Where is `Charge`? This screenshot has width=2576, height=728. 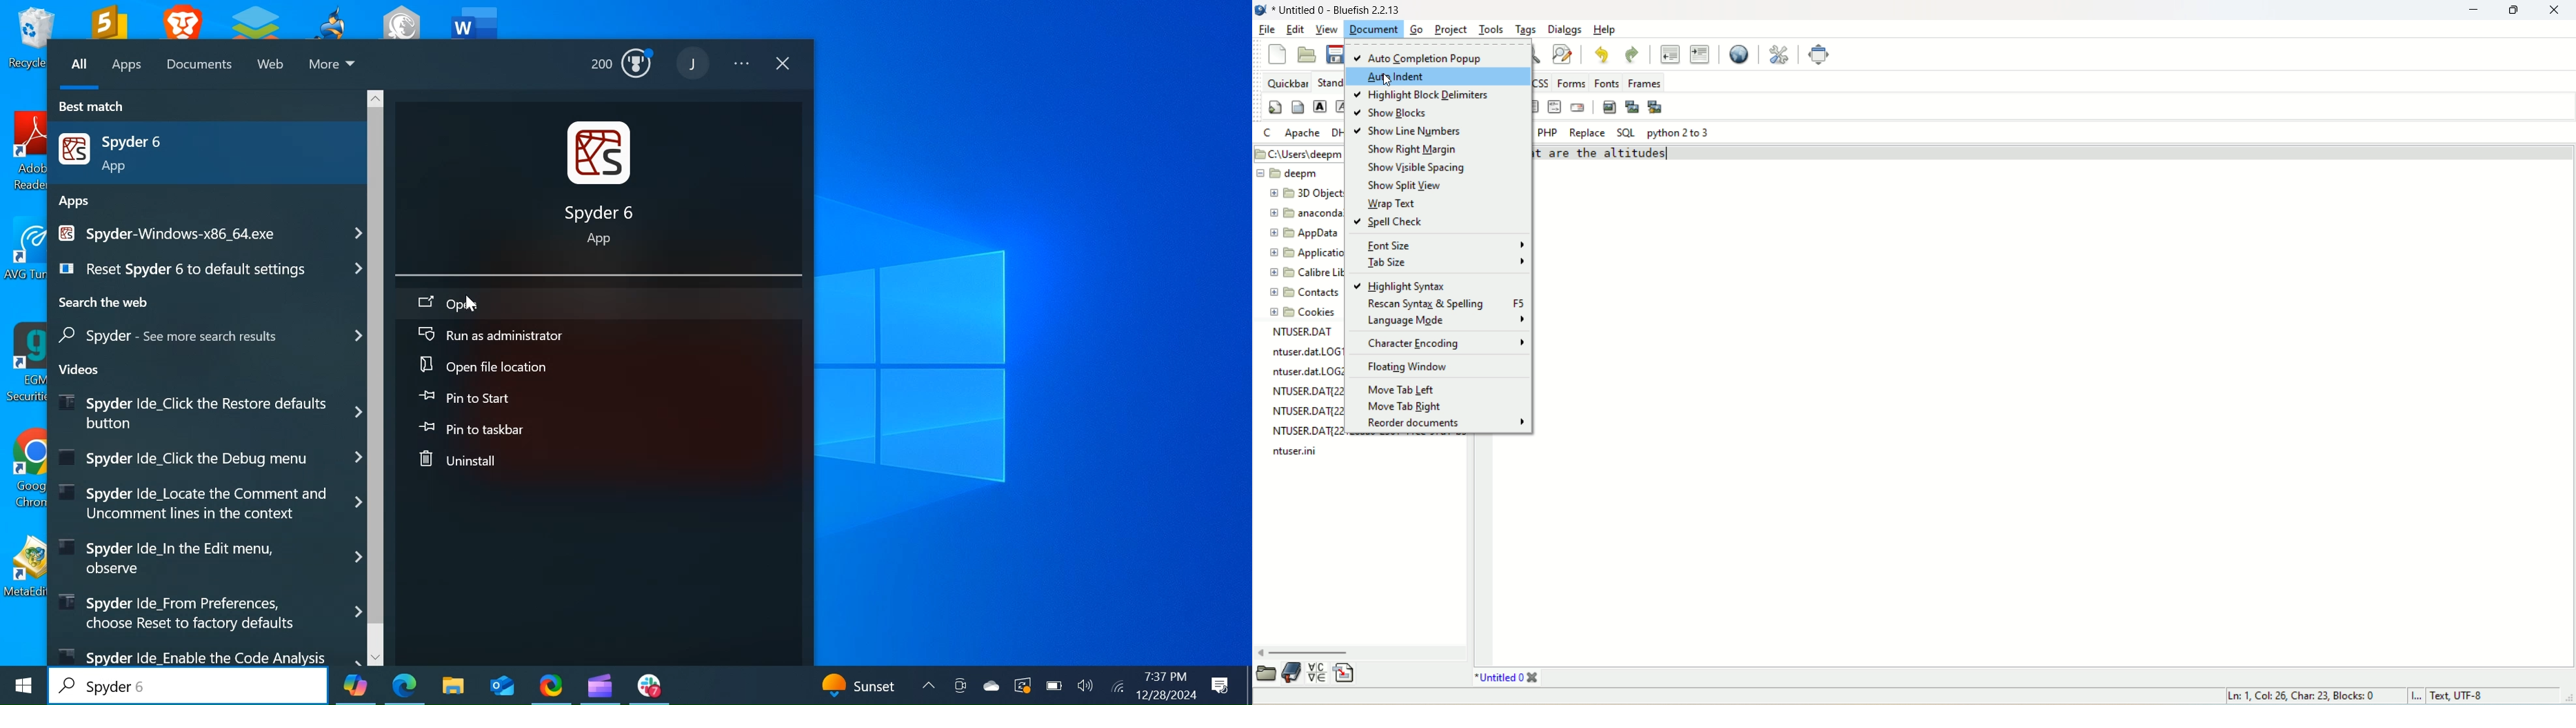
Charge is located at coordinates (1052, 686).